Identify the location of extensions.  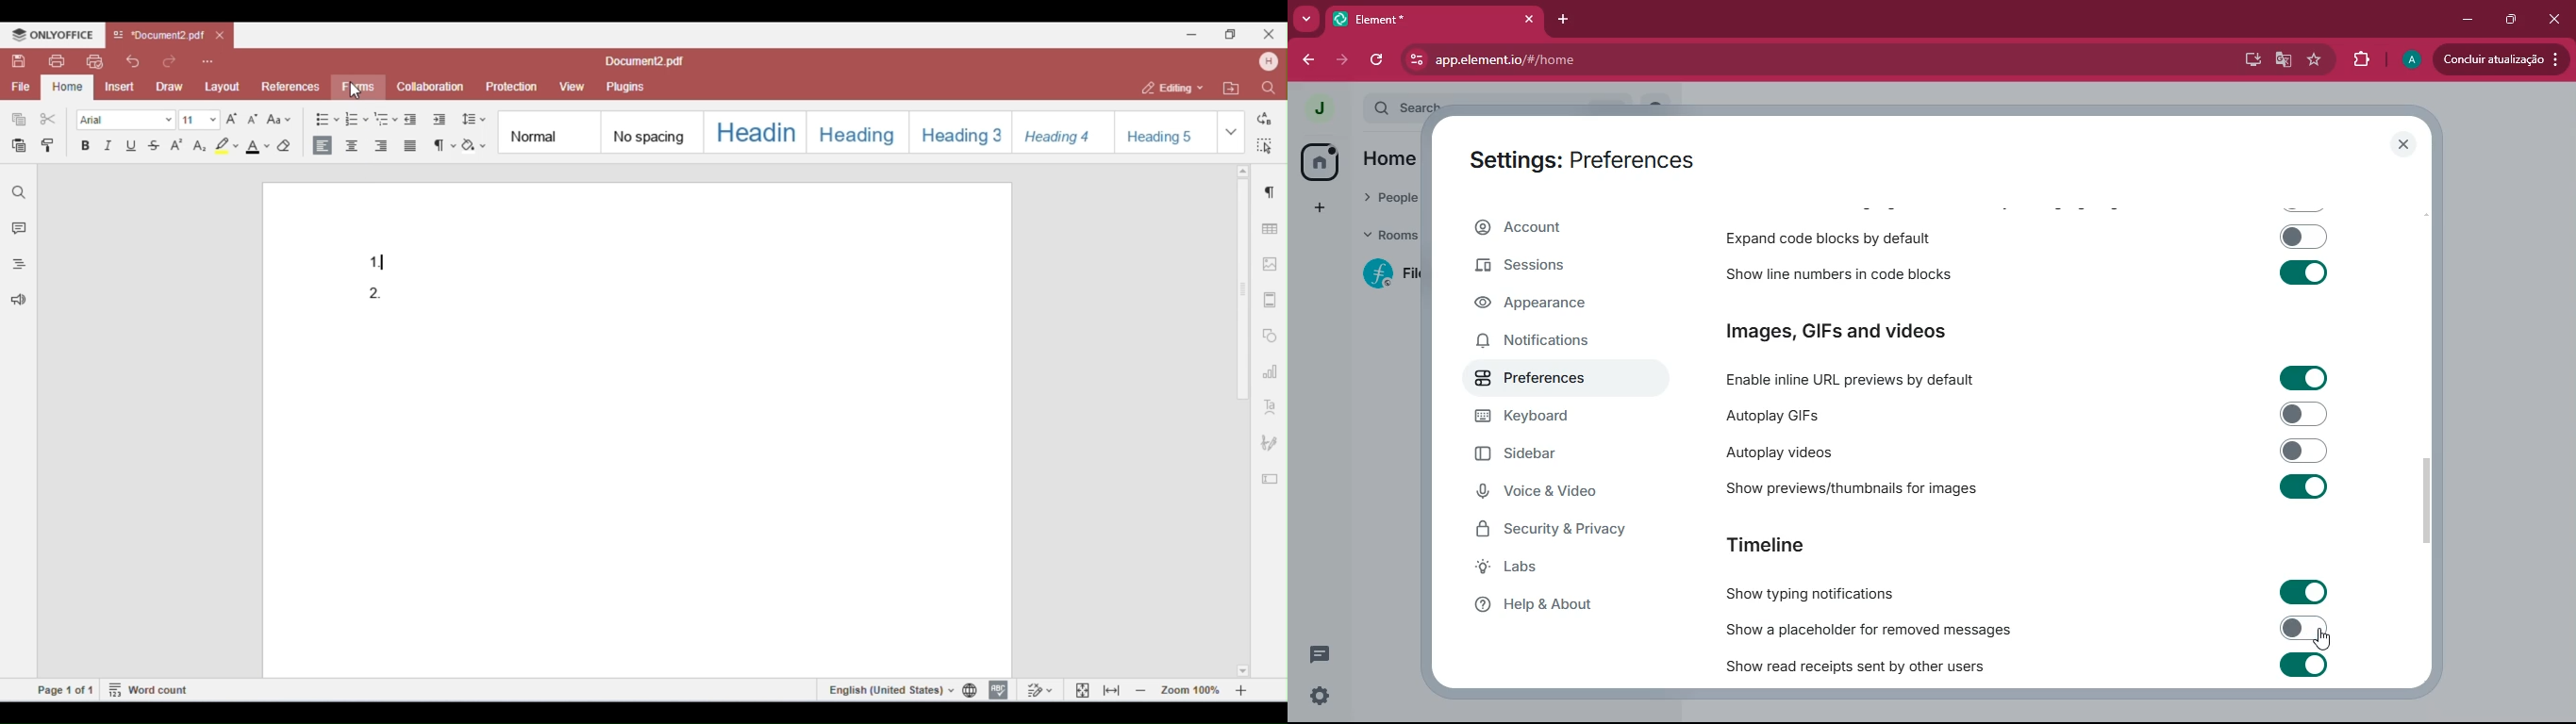
(2364, 61).